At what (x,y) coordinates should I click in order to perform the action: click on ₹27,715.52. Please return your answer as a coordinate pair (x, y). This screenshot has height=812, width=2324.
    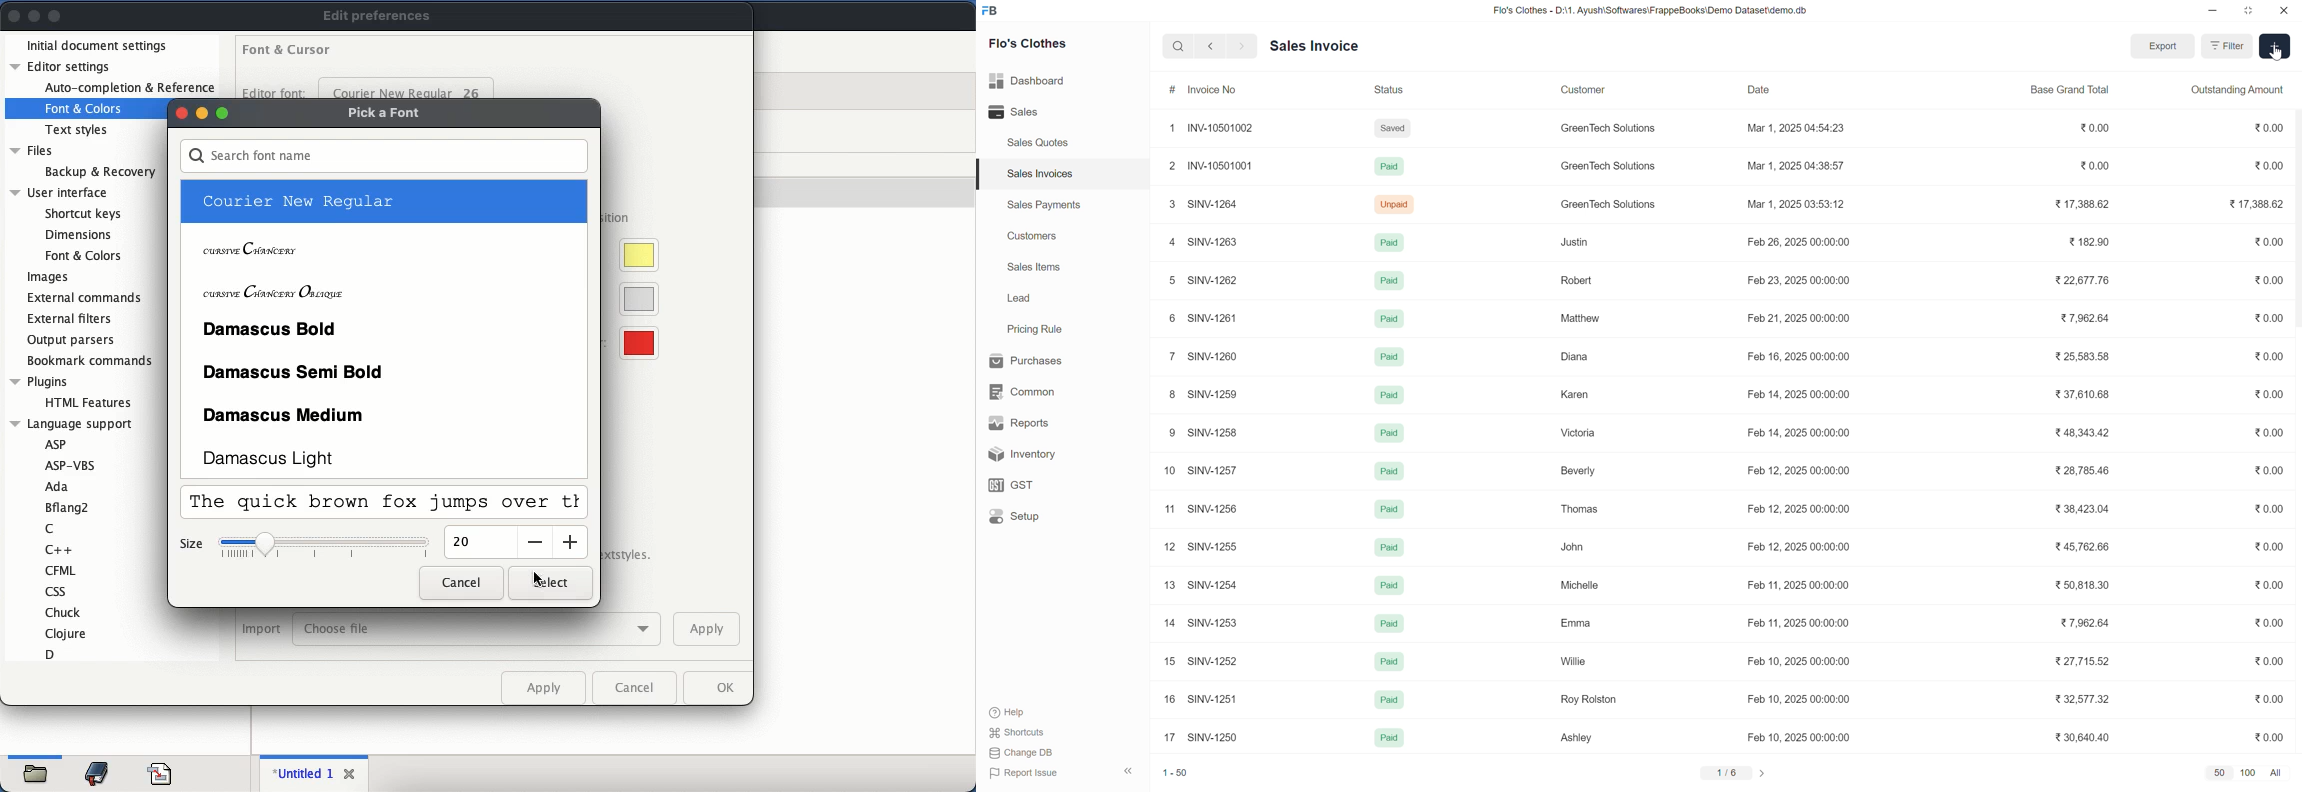
    Looking at the image, I should click on (2083, 662).